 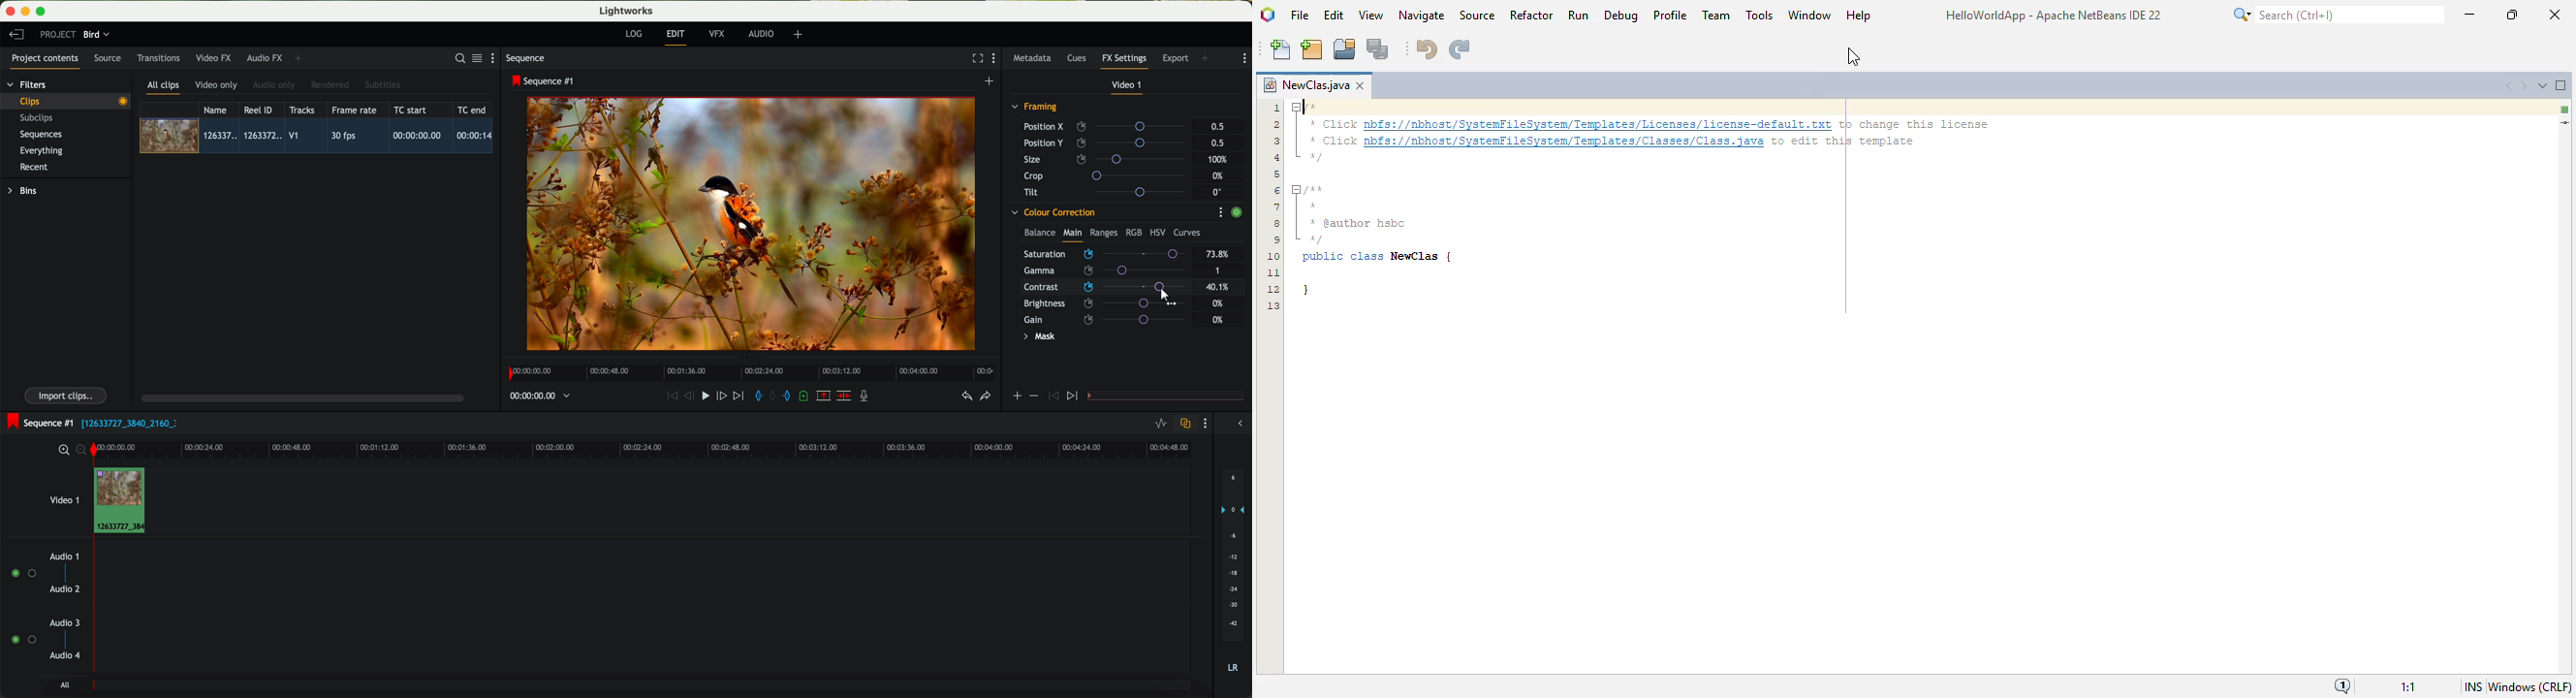 What do you see at coordinates (1220, 287) in the screenshot?
I see `40.1%` at bounding box center [1220, 287].